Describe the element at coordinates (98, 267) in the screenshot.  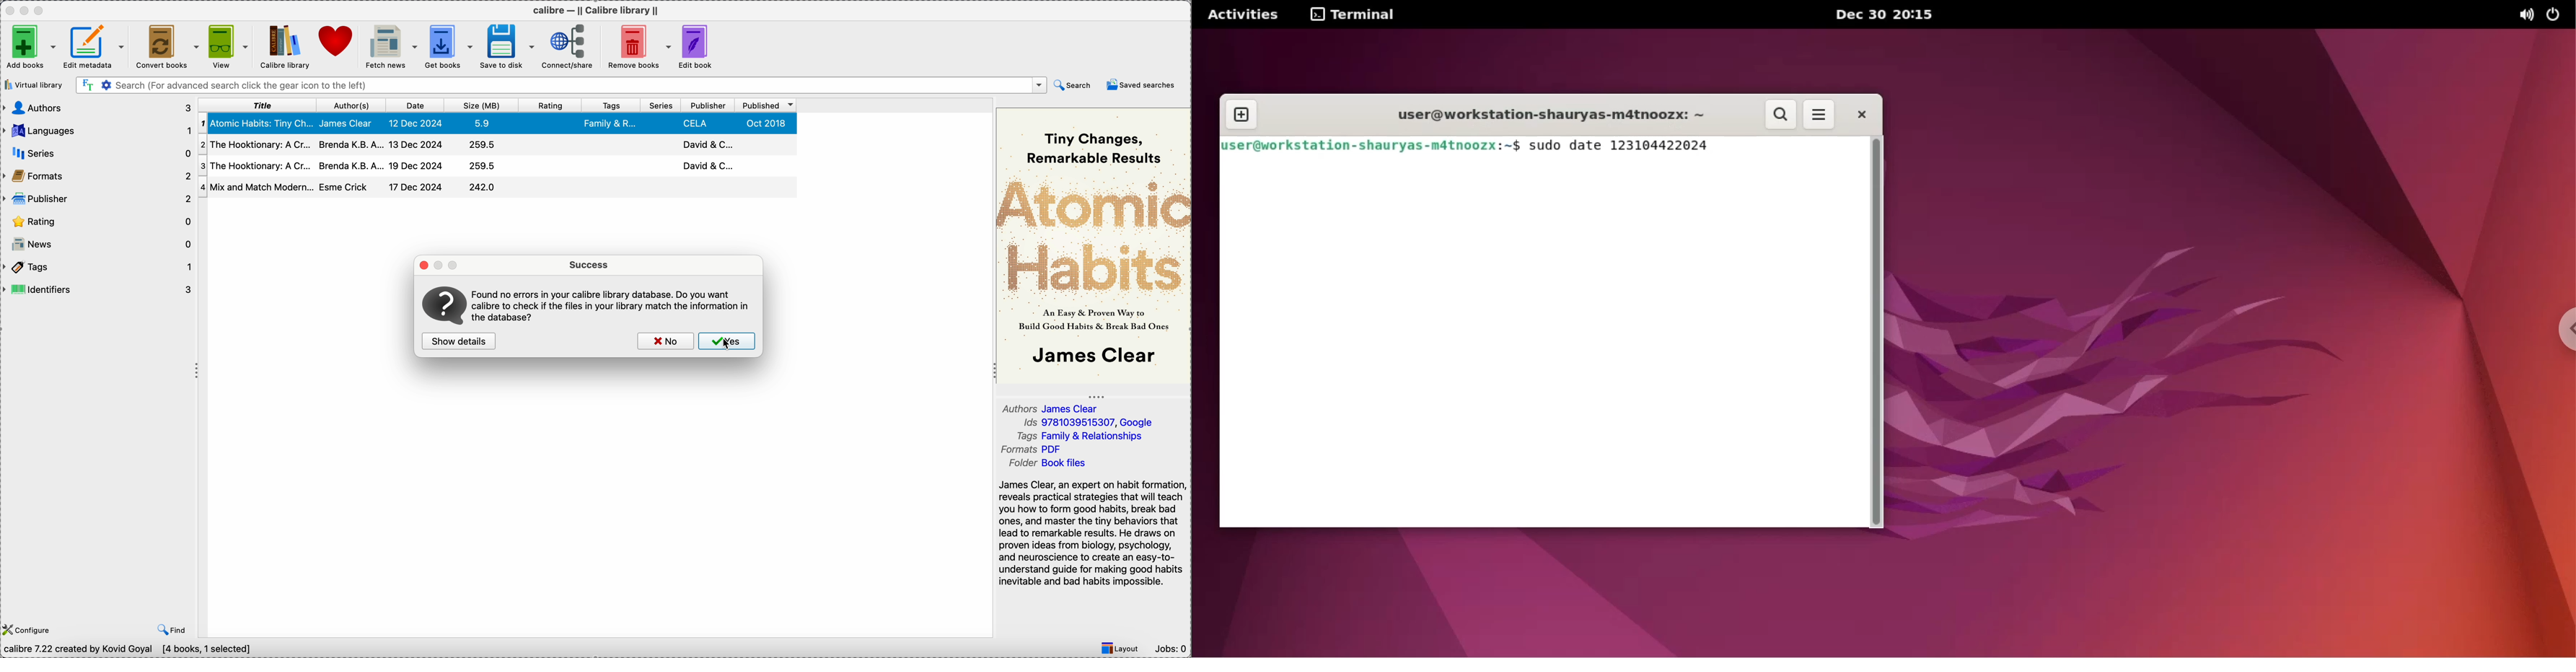
I see `tags` at that location.